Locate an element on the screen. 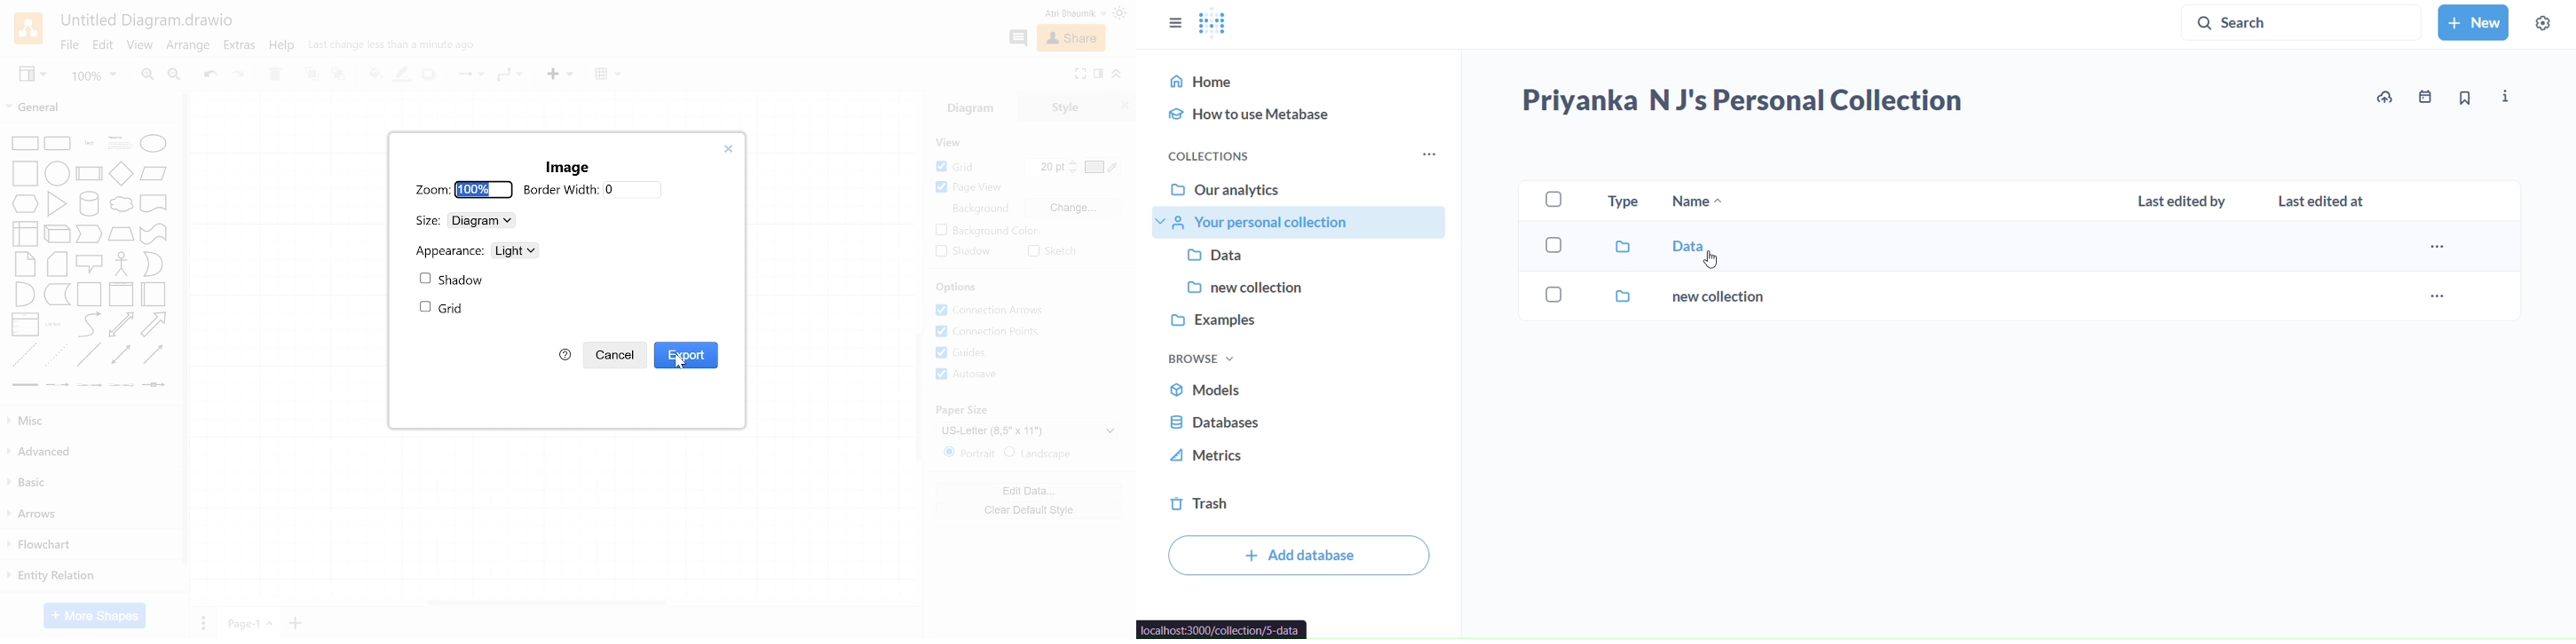 The image size is (2576, 644). Edit is located at coordinates (104, 46).